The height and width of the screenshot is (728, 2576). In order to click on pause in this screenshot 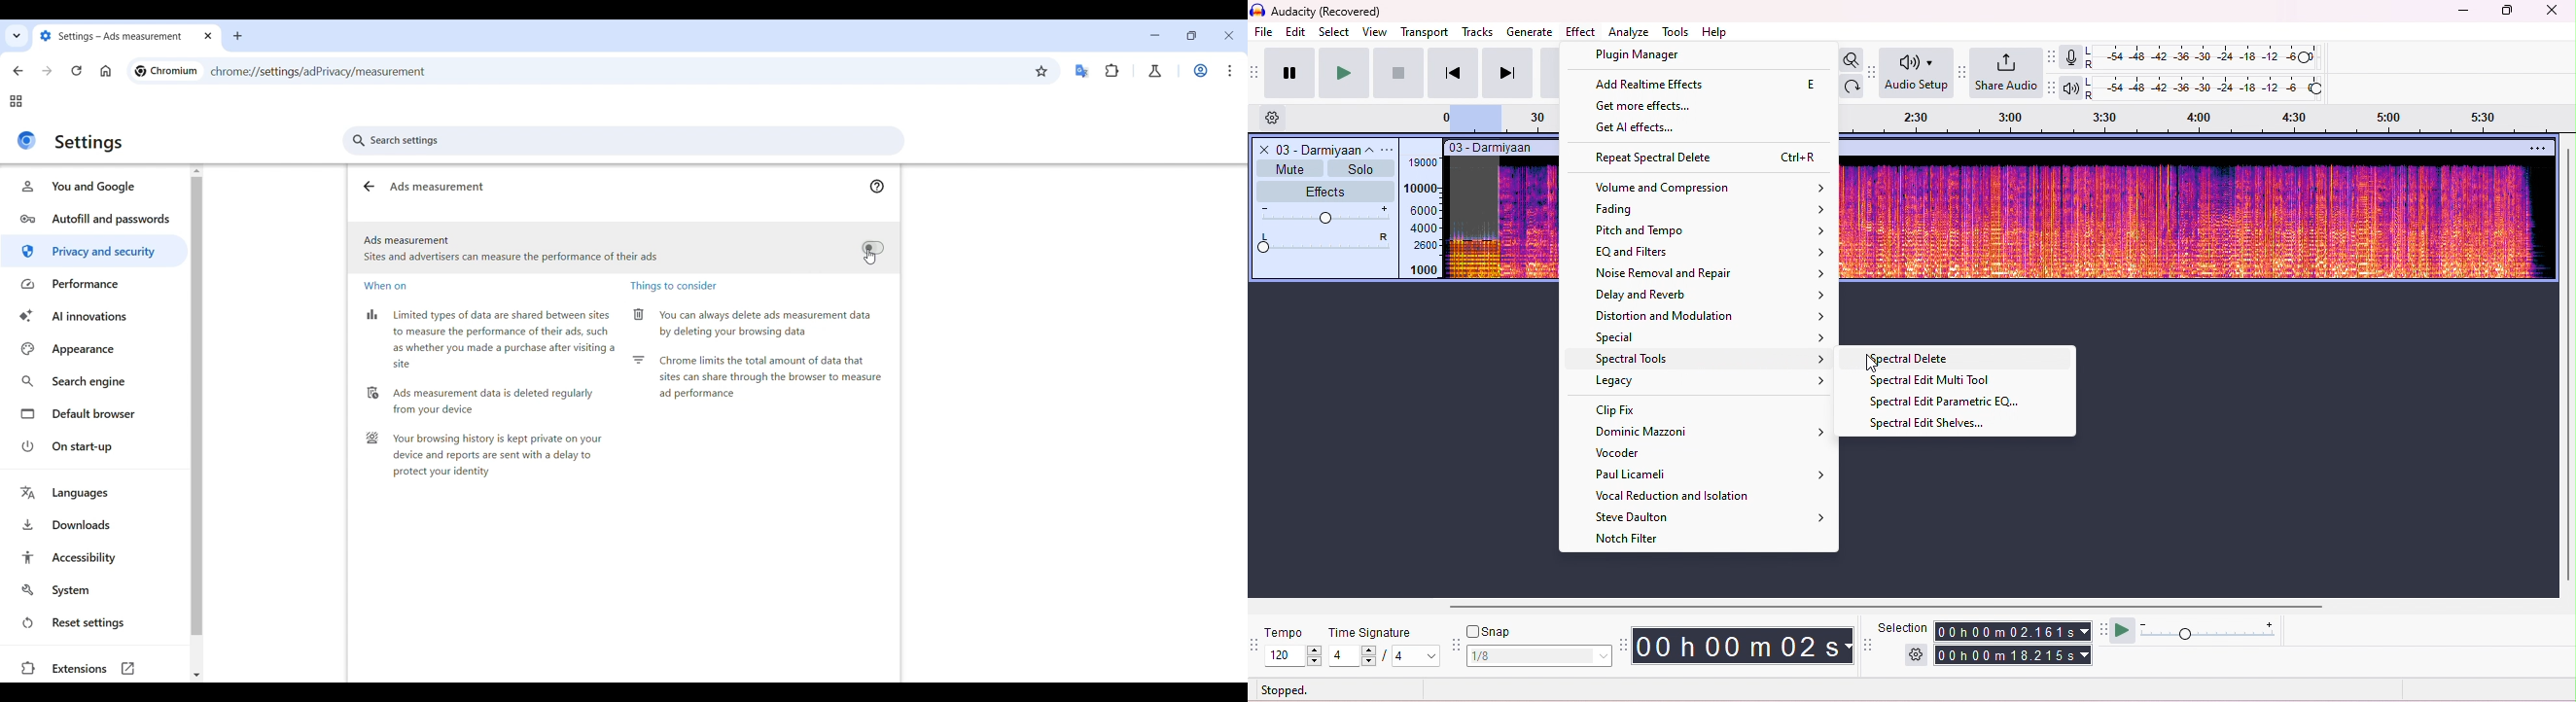, I will do `click(1291, 72)`.